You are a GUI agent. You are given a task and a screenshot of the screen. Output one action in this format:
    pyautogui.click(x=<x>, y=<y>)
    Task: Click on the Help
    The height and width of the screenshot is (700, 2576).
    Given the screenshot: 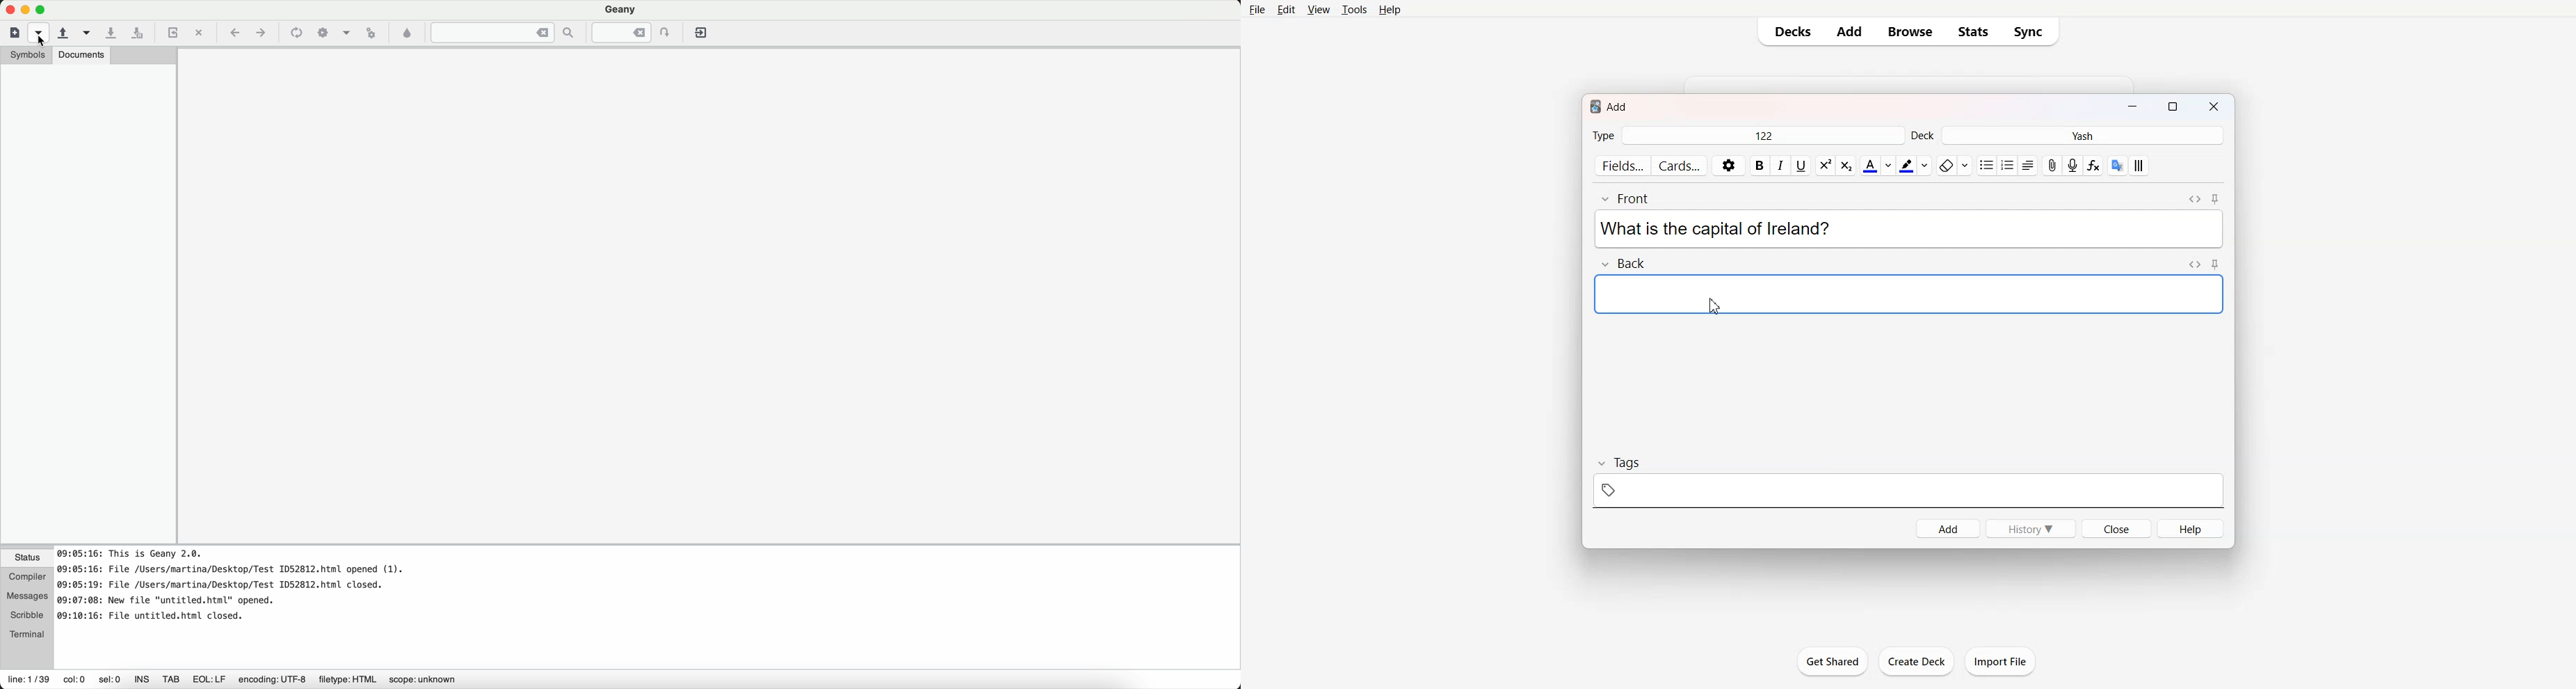 What is the action you would take?
    pyautogui.click(x=1390, y=10)
    